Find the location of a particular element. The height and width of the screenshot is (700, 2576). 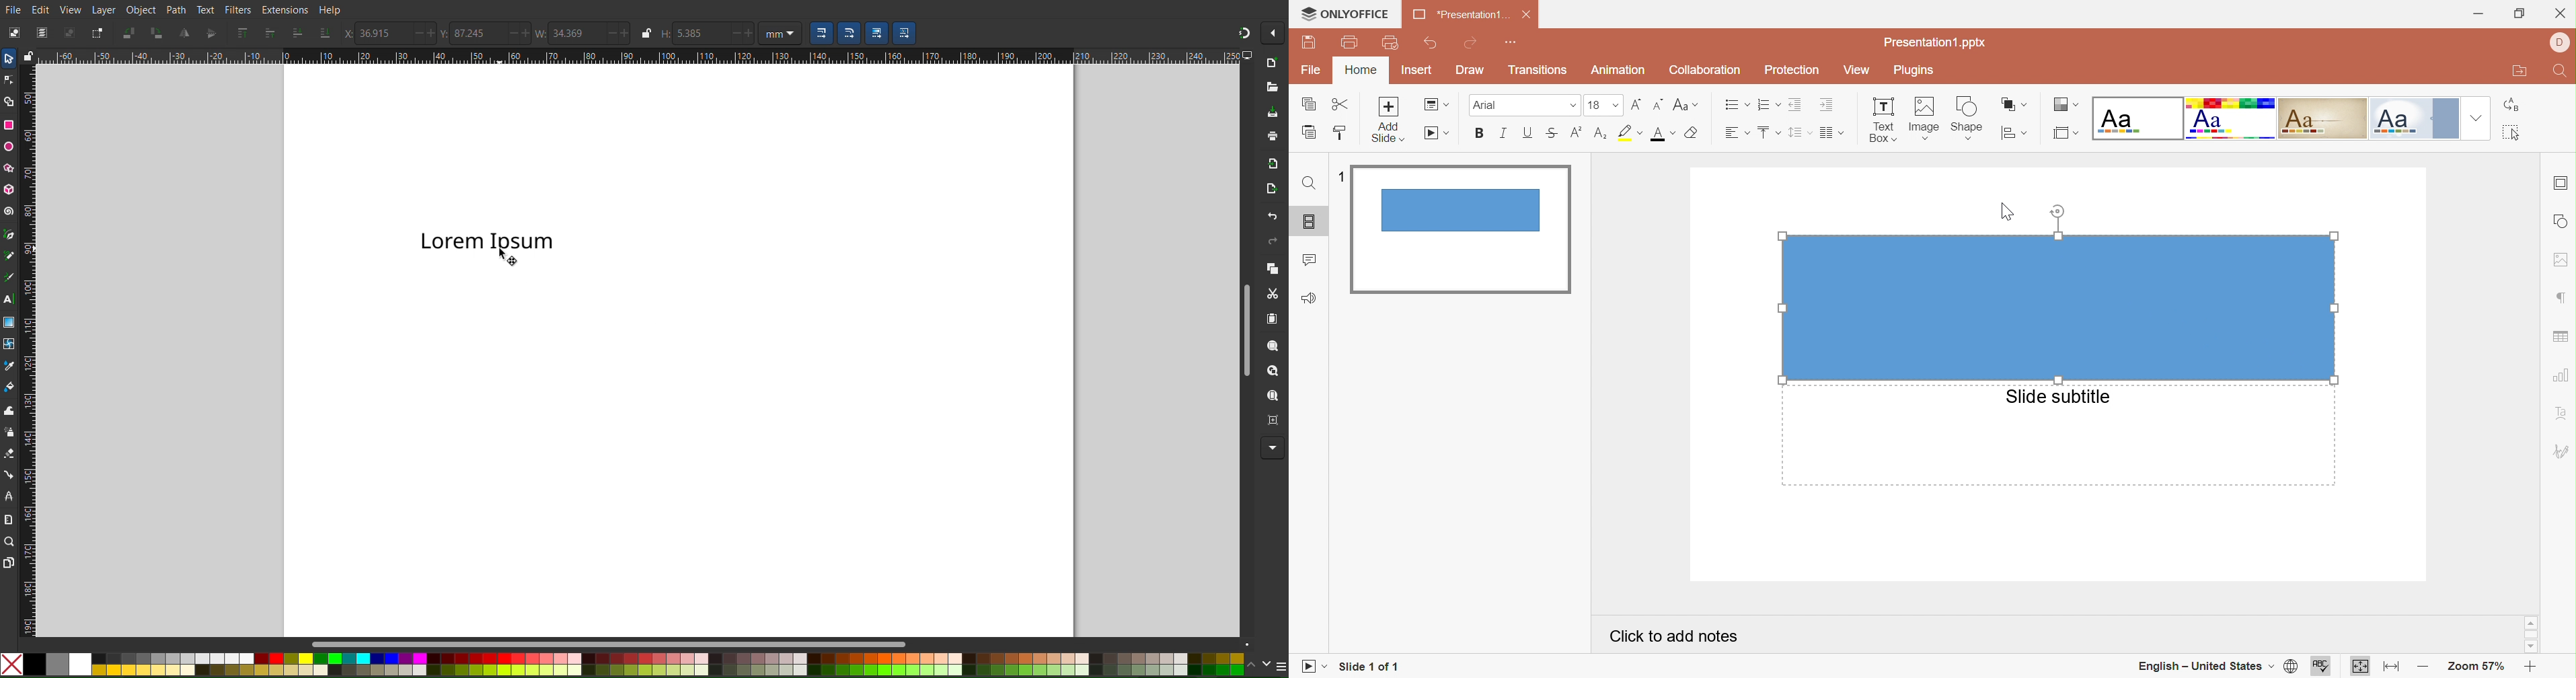

Help is located at coordinates (330, 9).